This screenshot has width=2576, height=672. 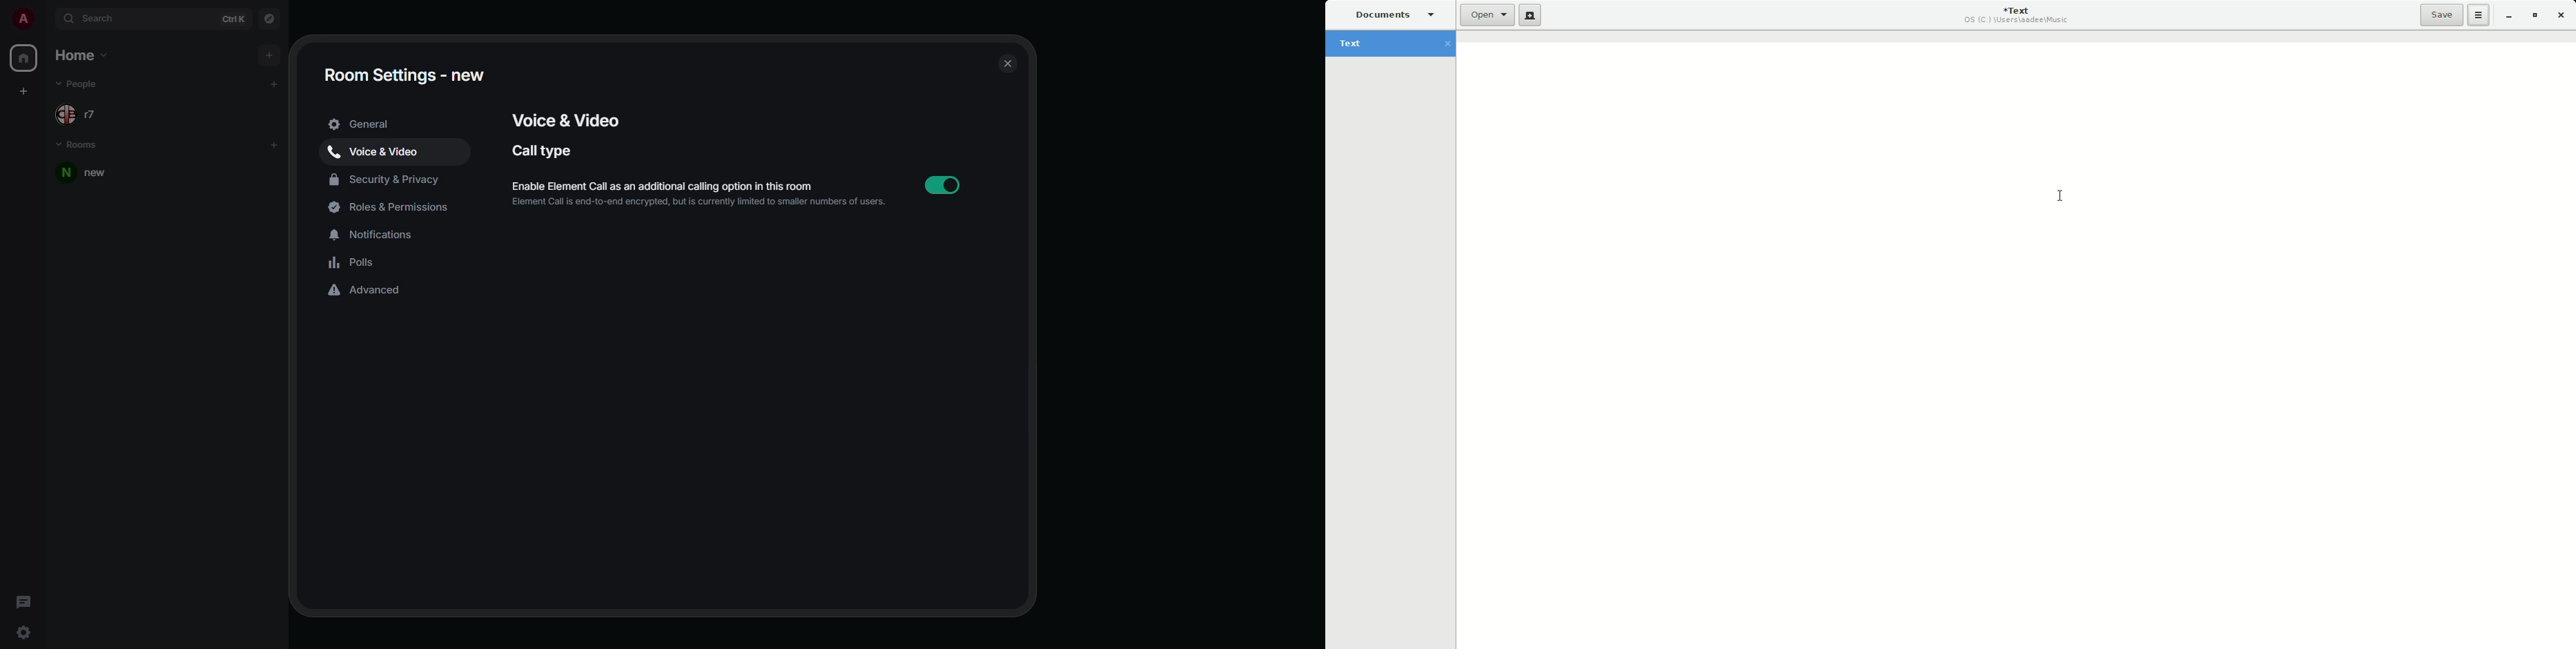 What do you see at coordinates (387, 177) in the screenshot?
I see `security & privacy` at bounding box center [387, 177].